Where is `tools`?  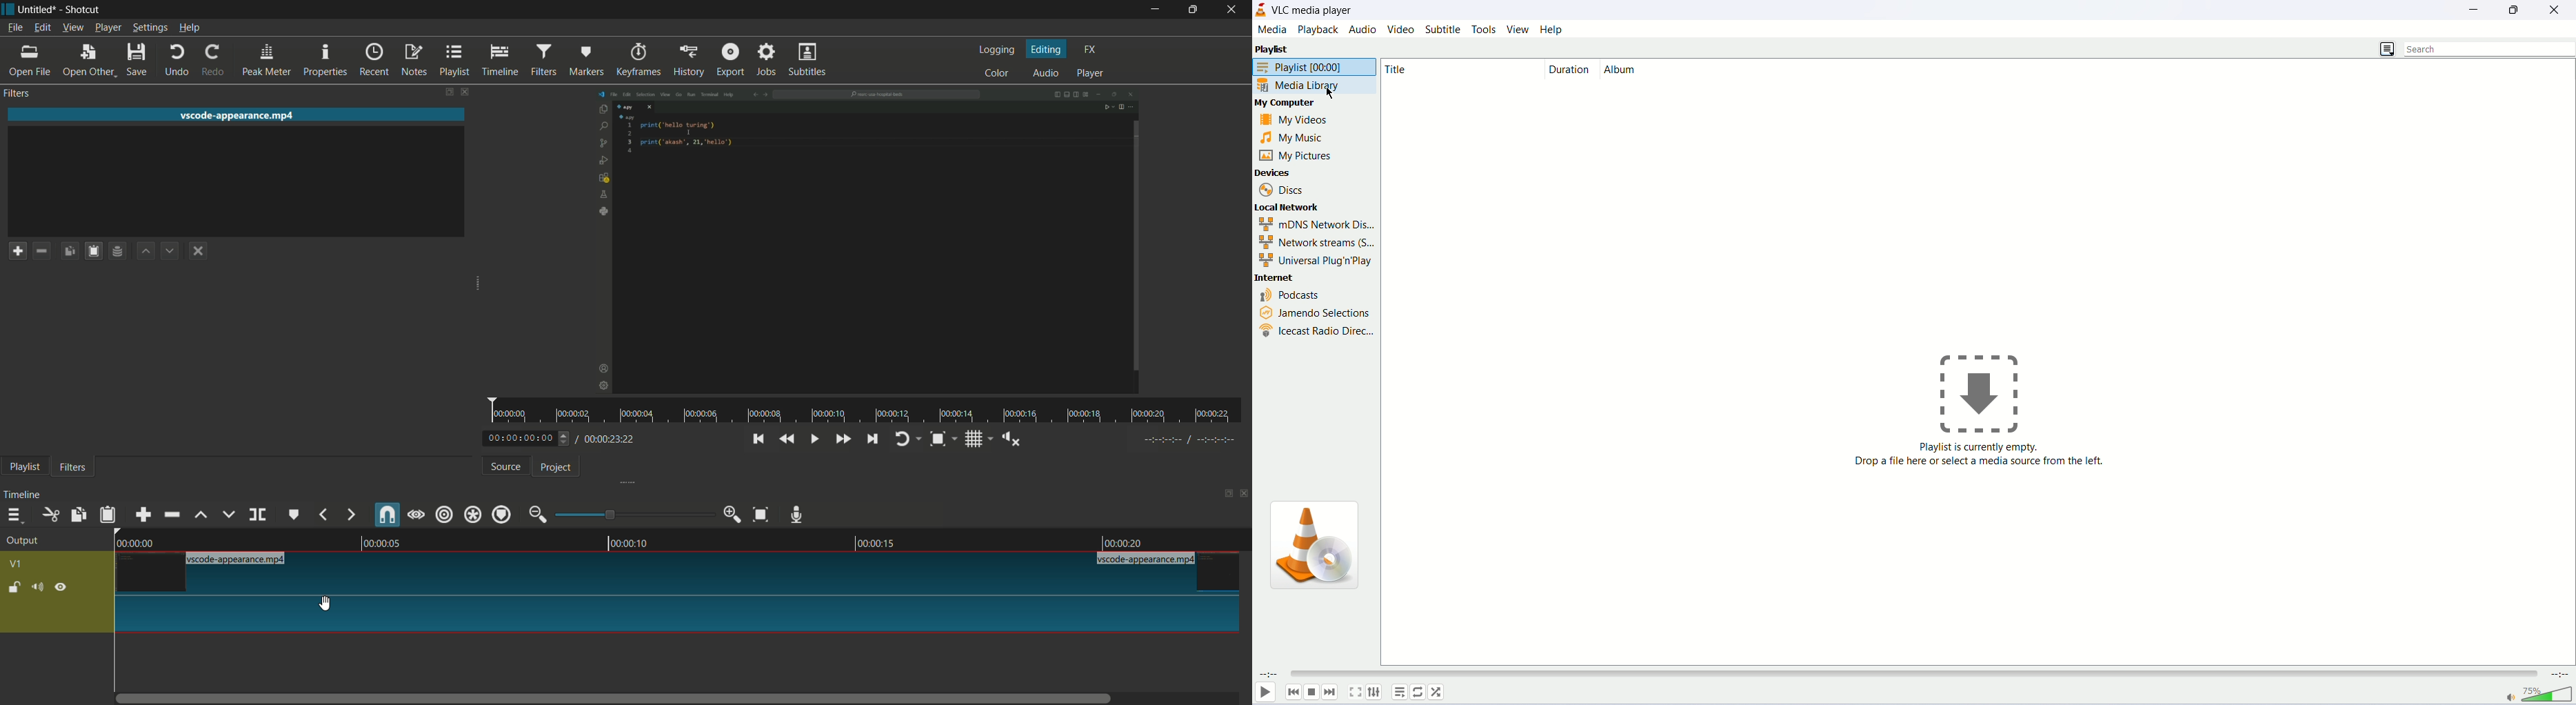 tools is located at coordinates (1482, 30).